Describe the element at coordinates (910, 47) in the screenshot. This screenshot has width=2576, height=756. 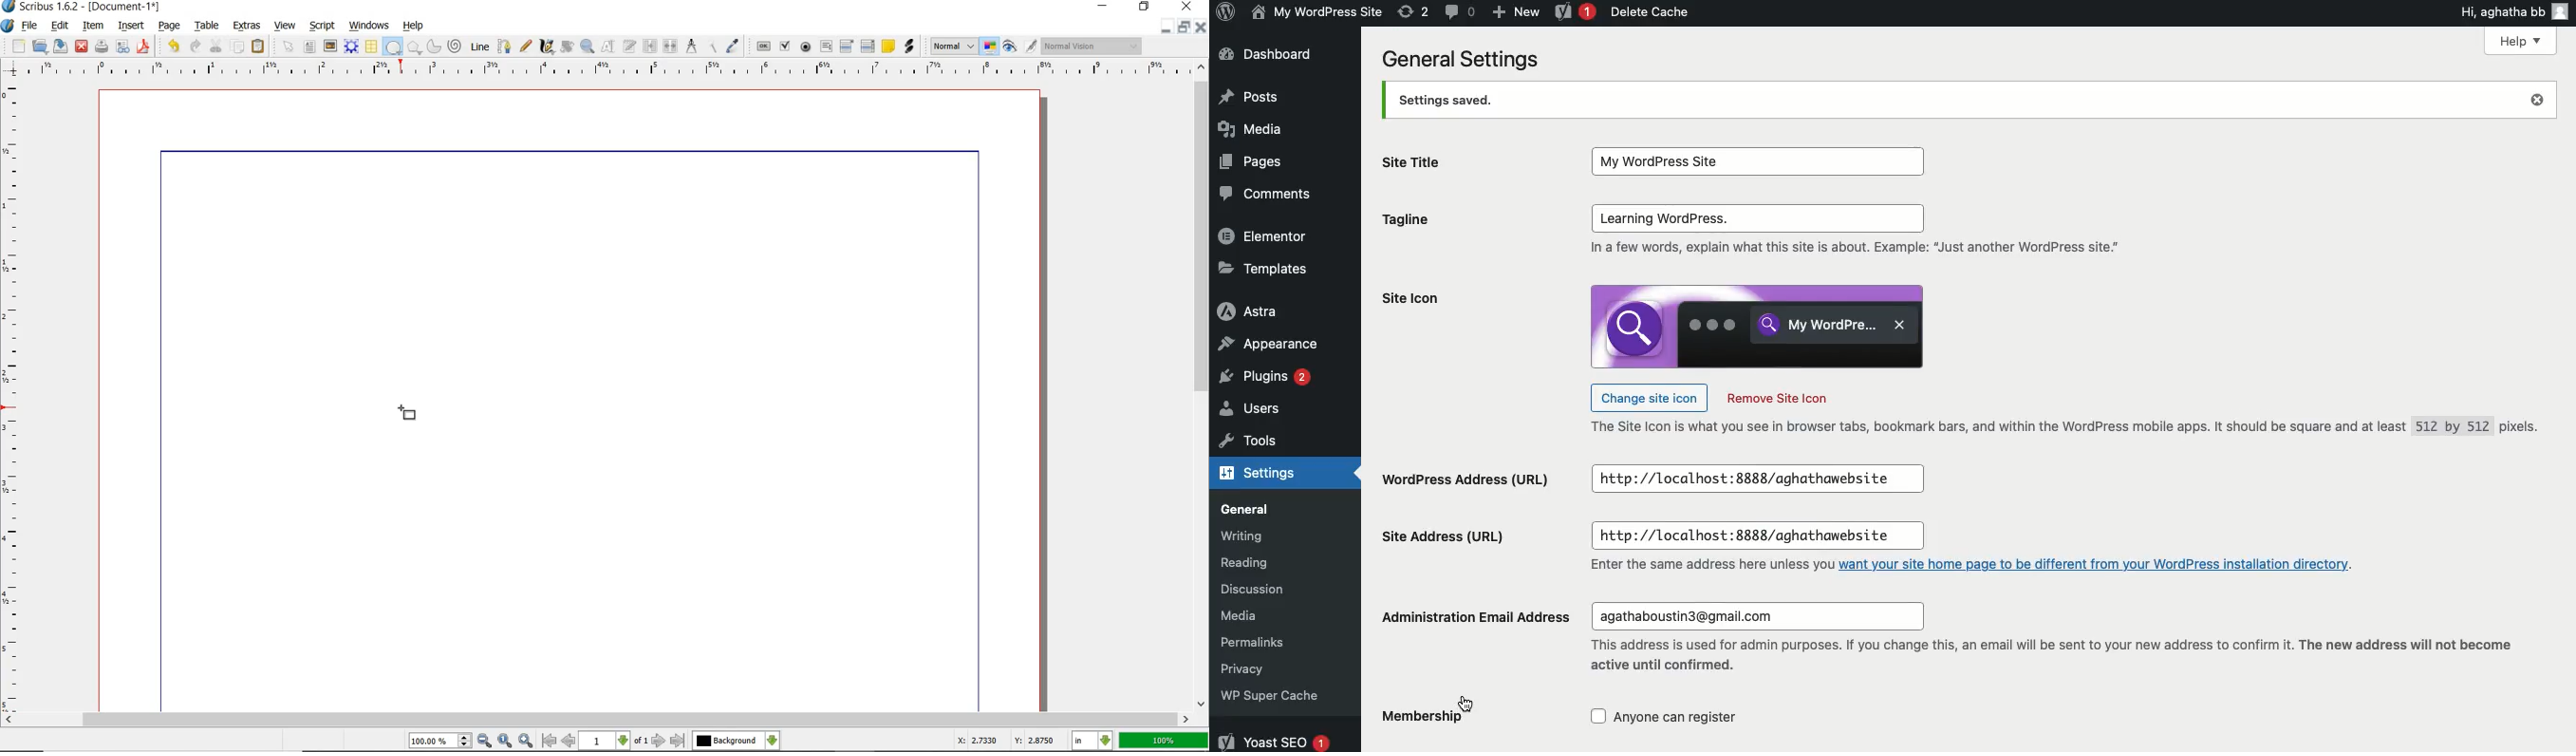
I see `LINK ANNOTATION` at that location.